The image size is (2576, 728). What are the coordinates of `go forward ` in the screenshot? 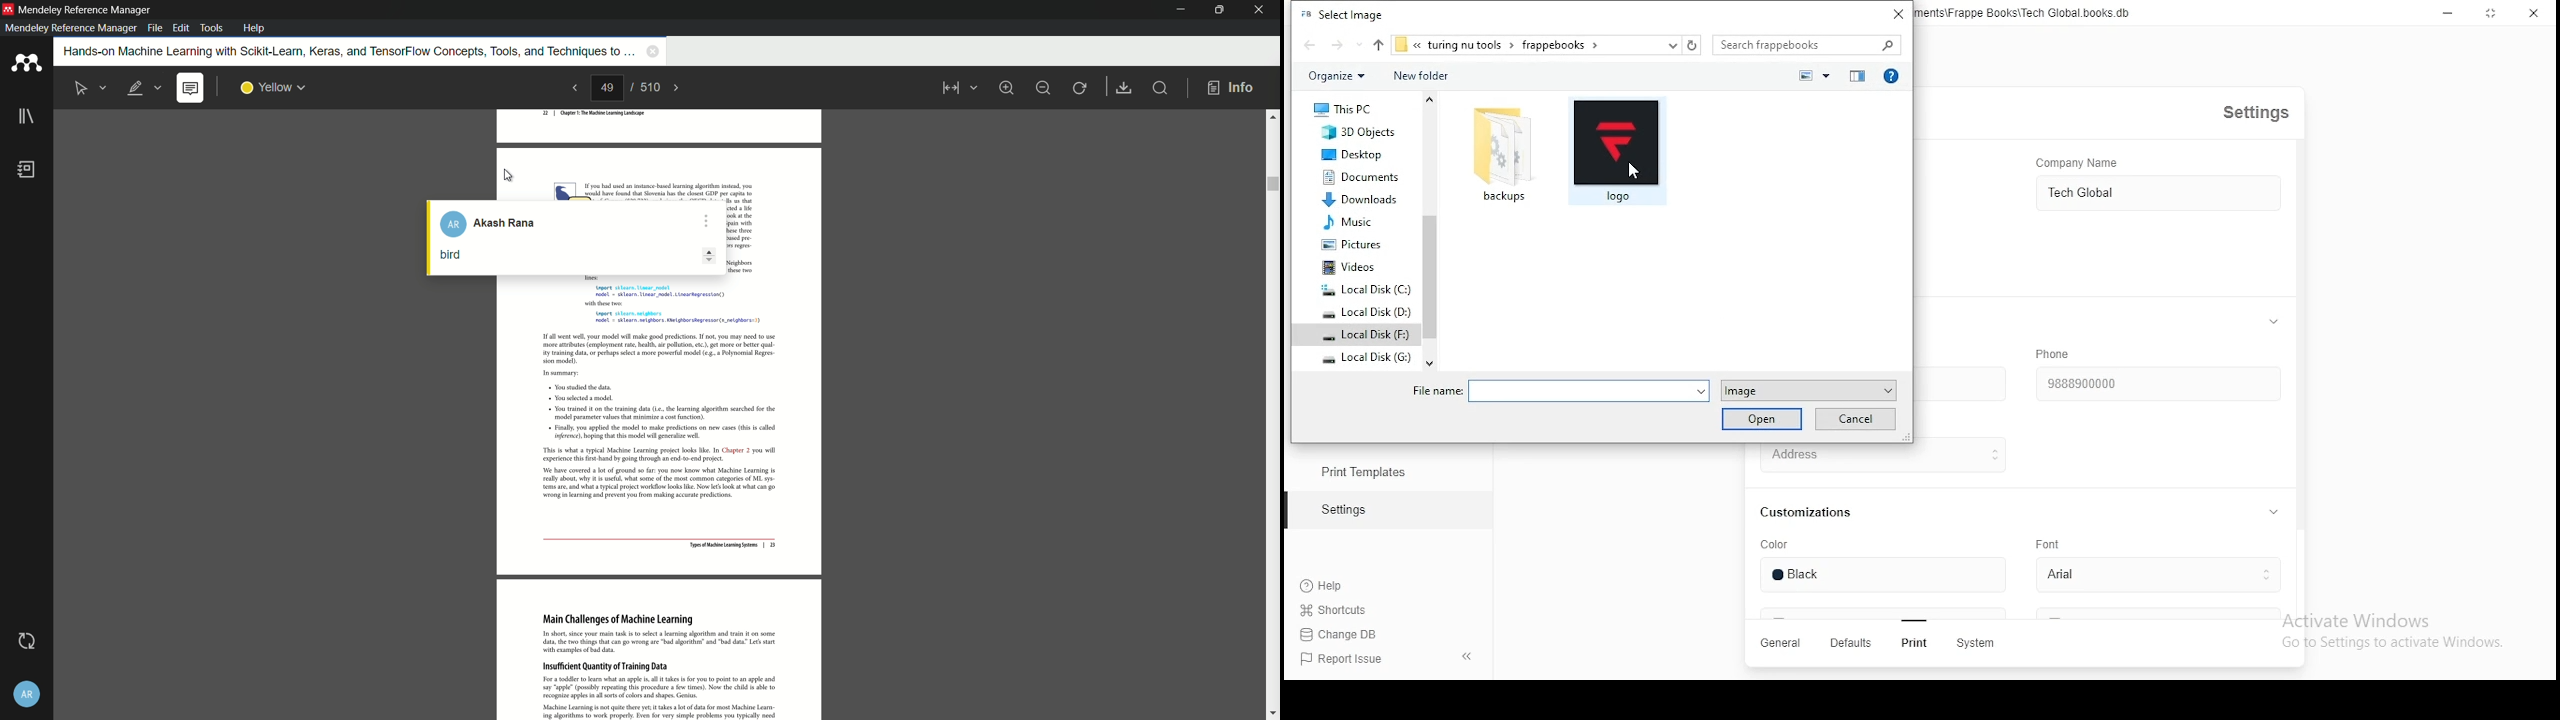 It's located at (1338, 46).